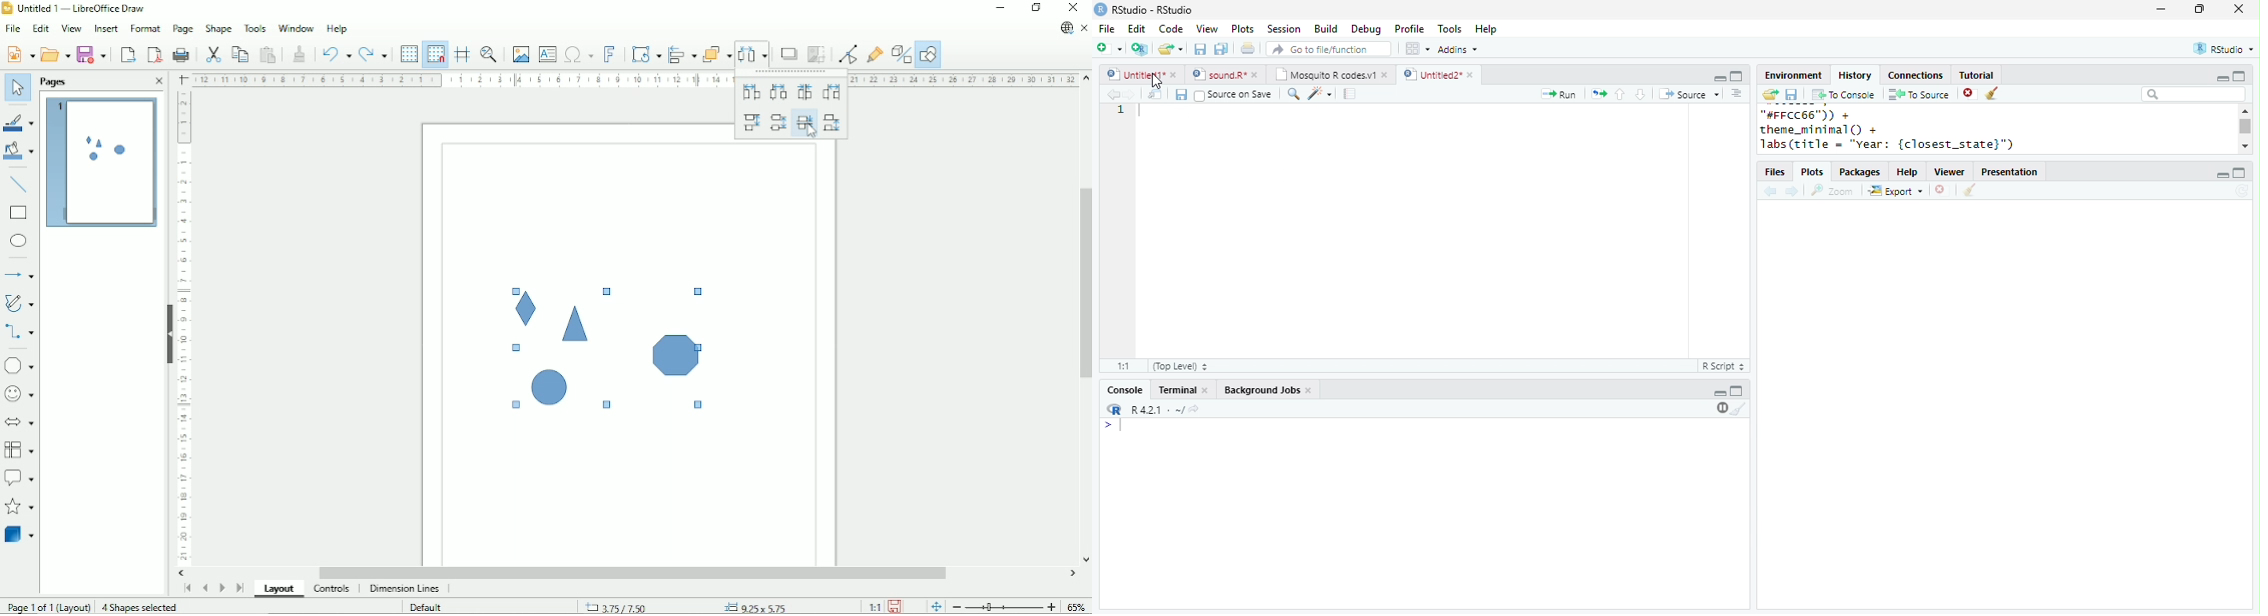  I want to click on compile report, so click(1350, 93).